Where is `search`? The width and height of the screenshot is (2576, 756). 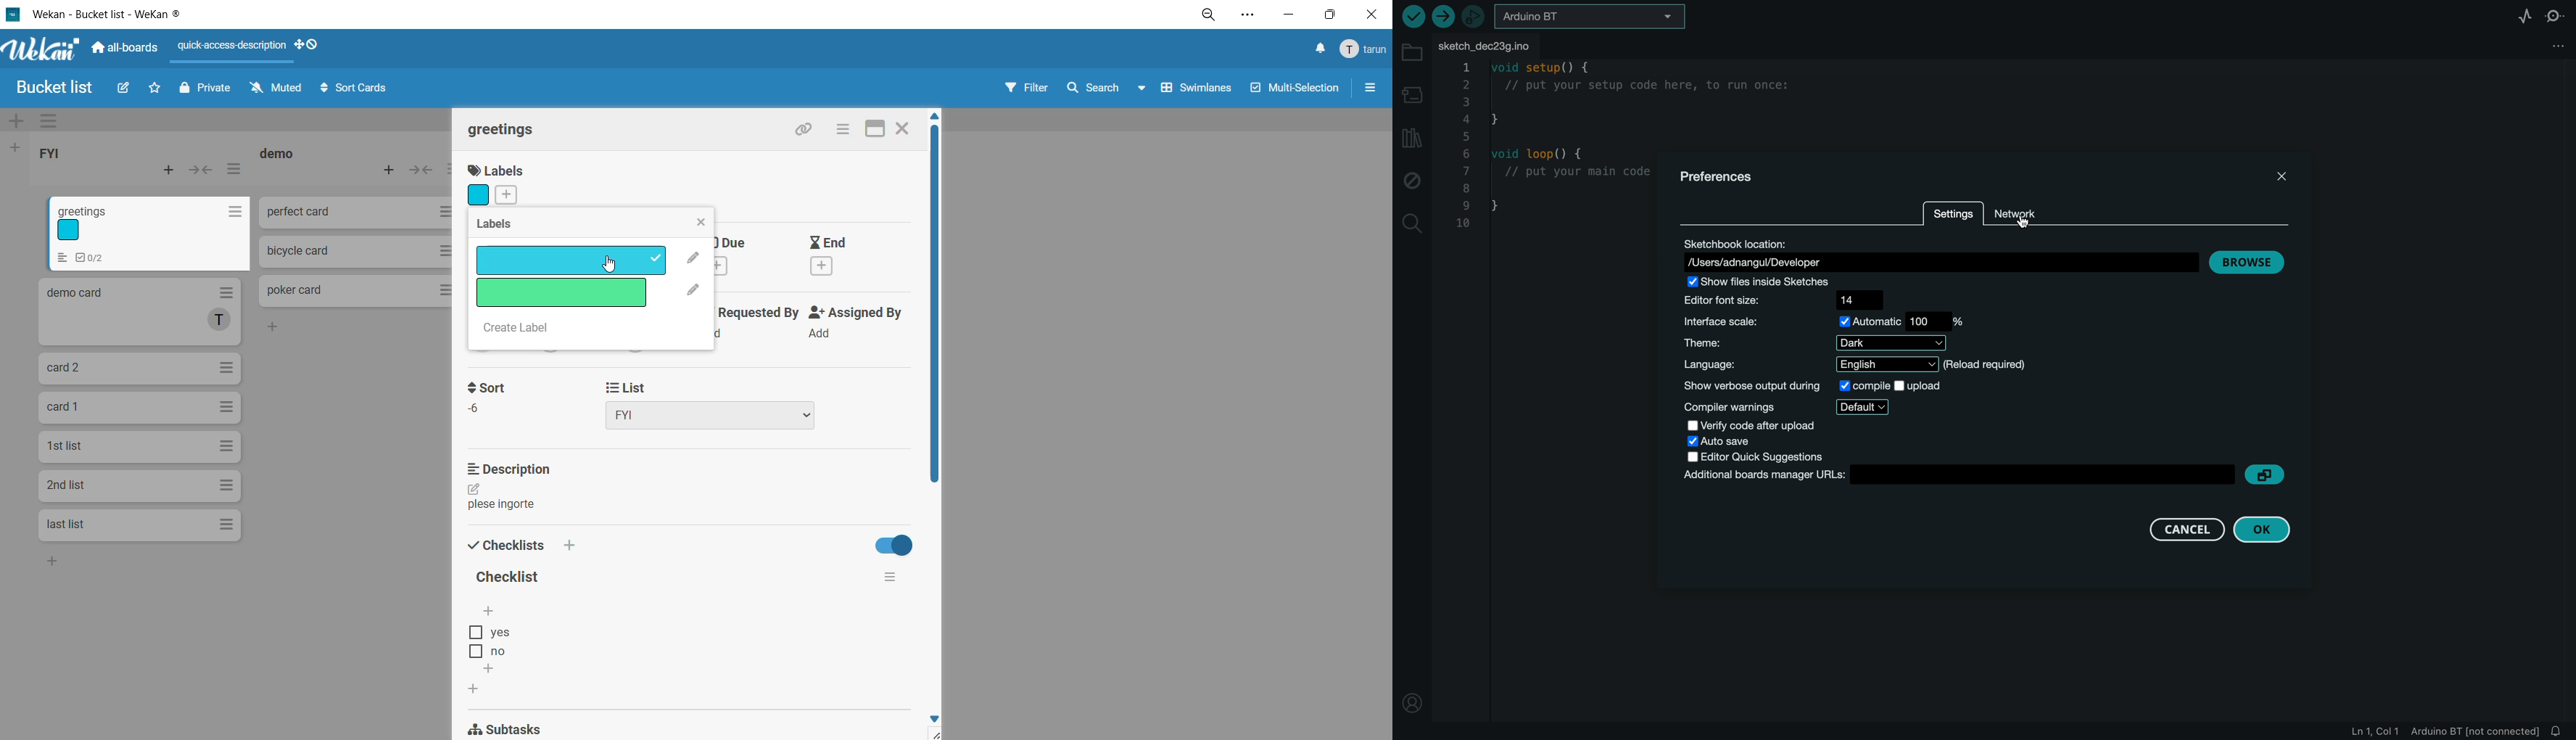 search is located at coordinates (1411, 224).